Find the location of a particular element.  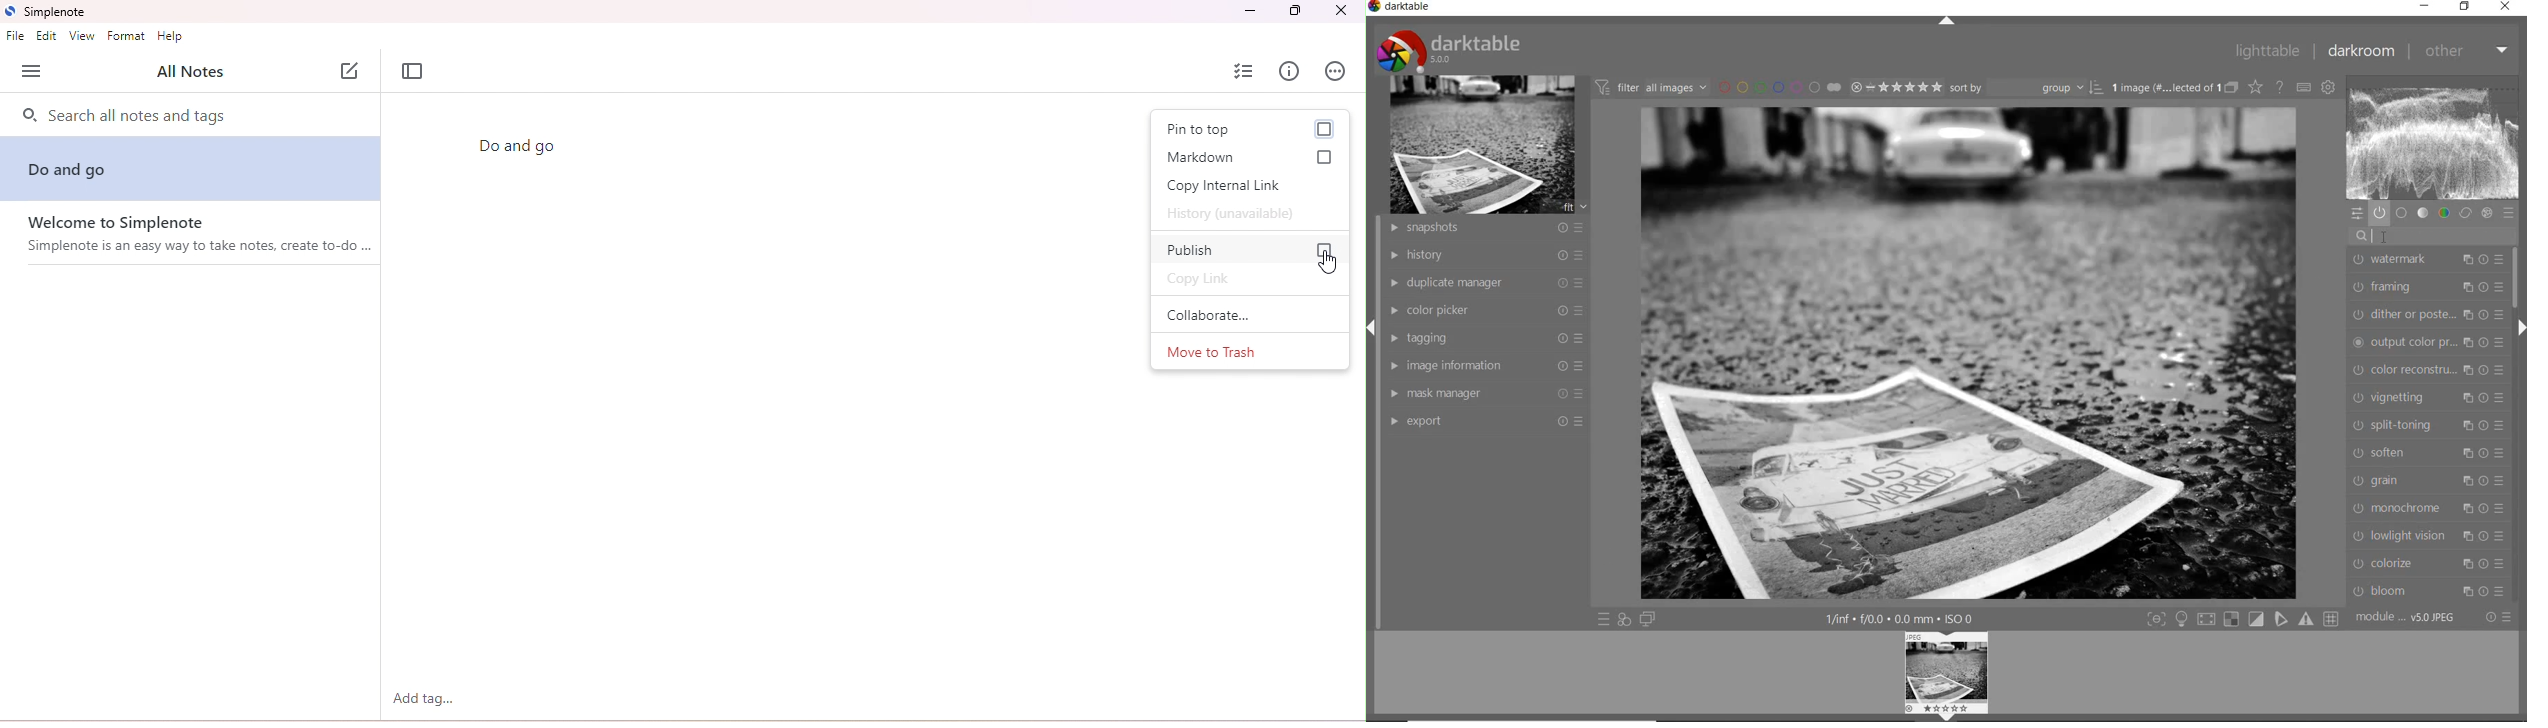

all notes is located at coordinates (190, 73).